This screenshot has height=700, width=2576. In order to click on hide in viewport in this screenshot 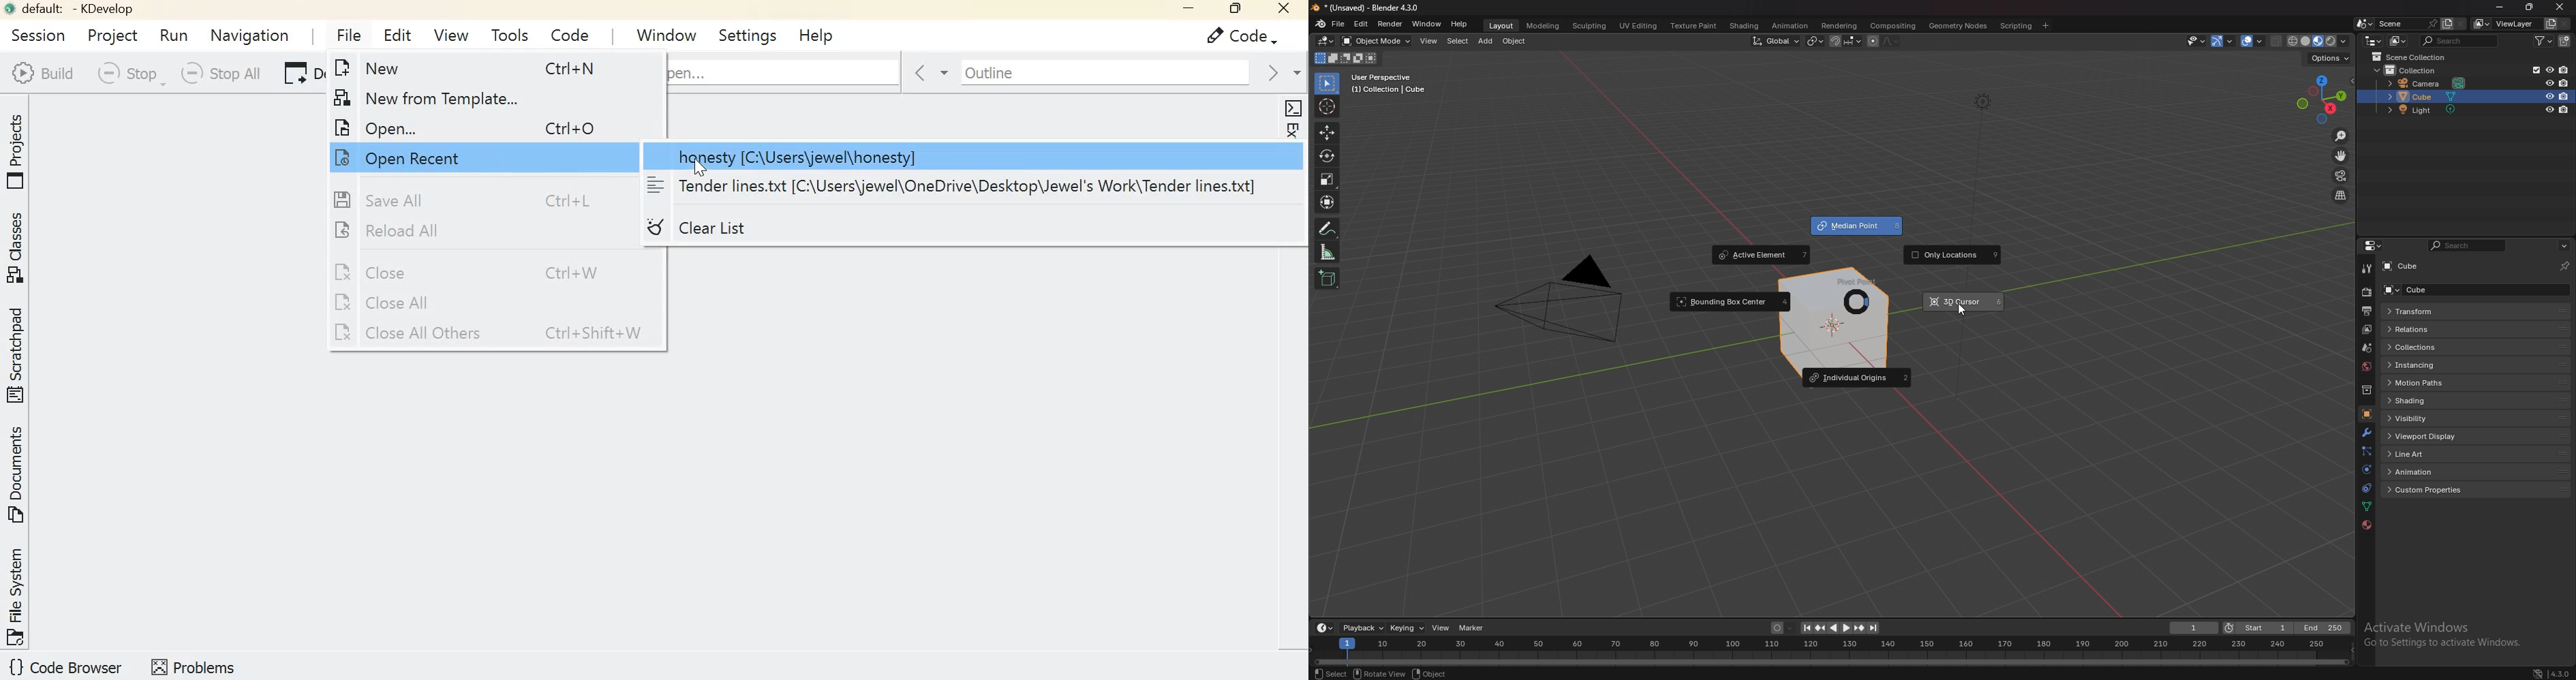, I will do `click(2548, 110)`.